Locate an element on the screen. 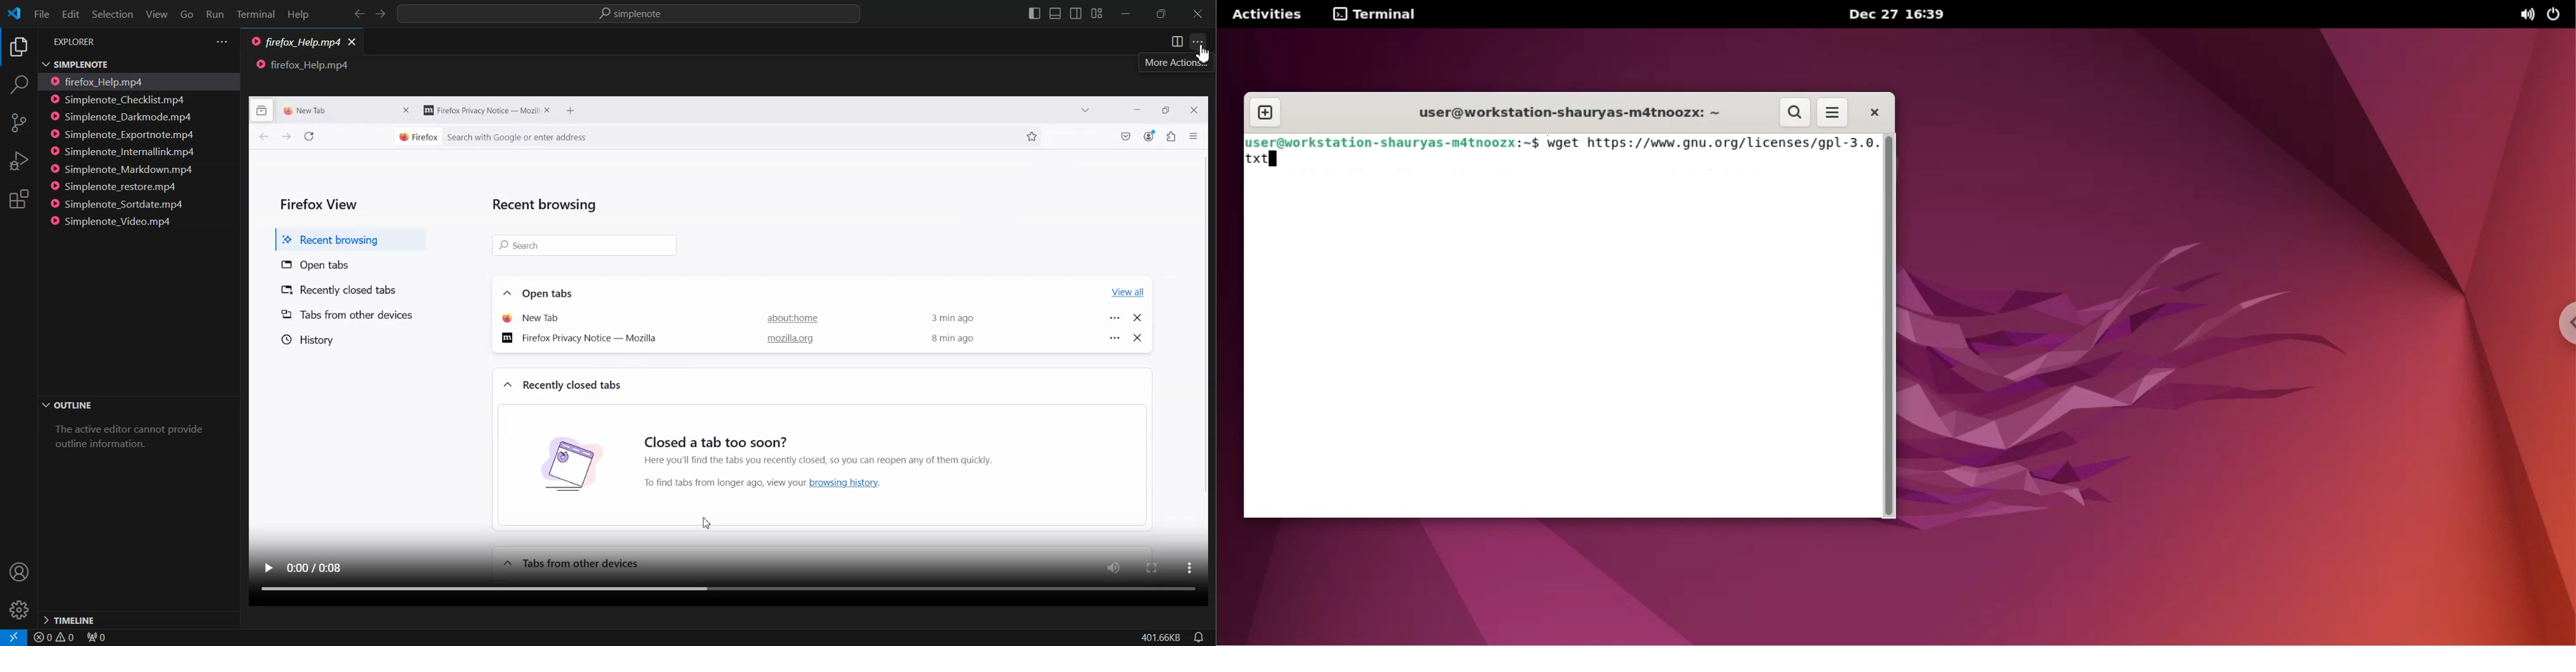  extensions is located at coordinates (1174, 138).